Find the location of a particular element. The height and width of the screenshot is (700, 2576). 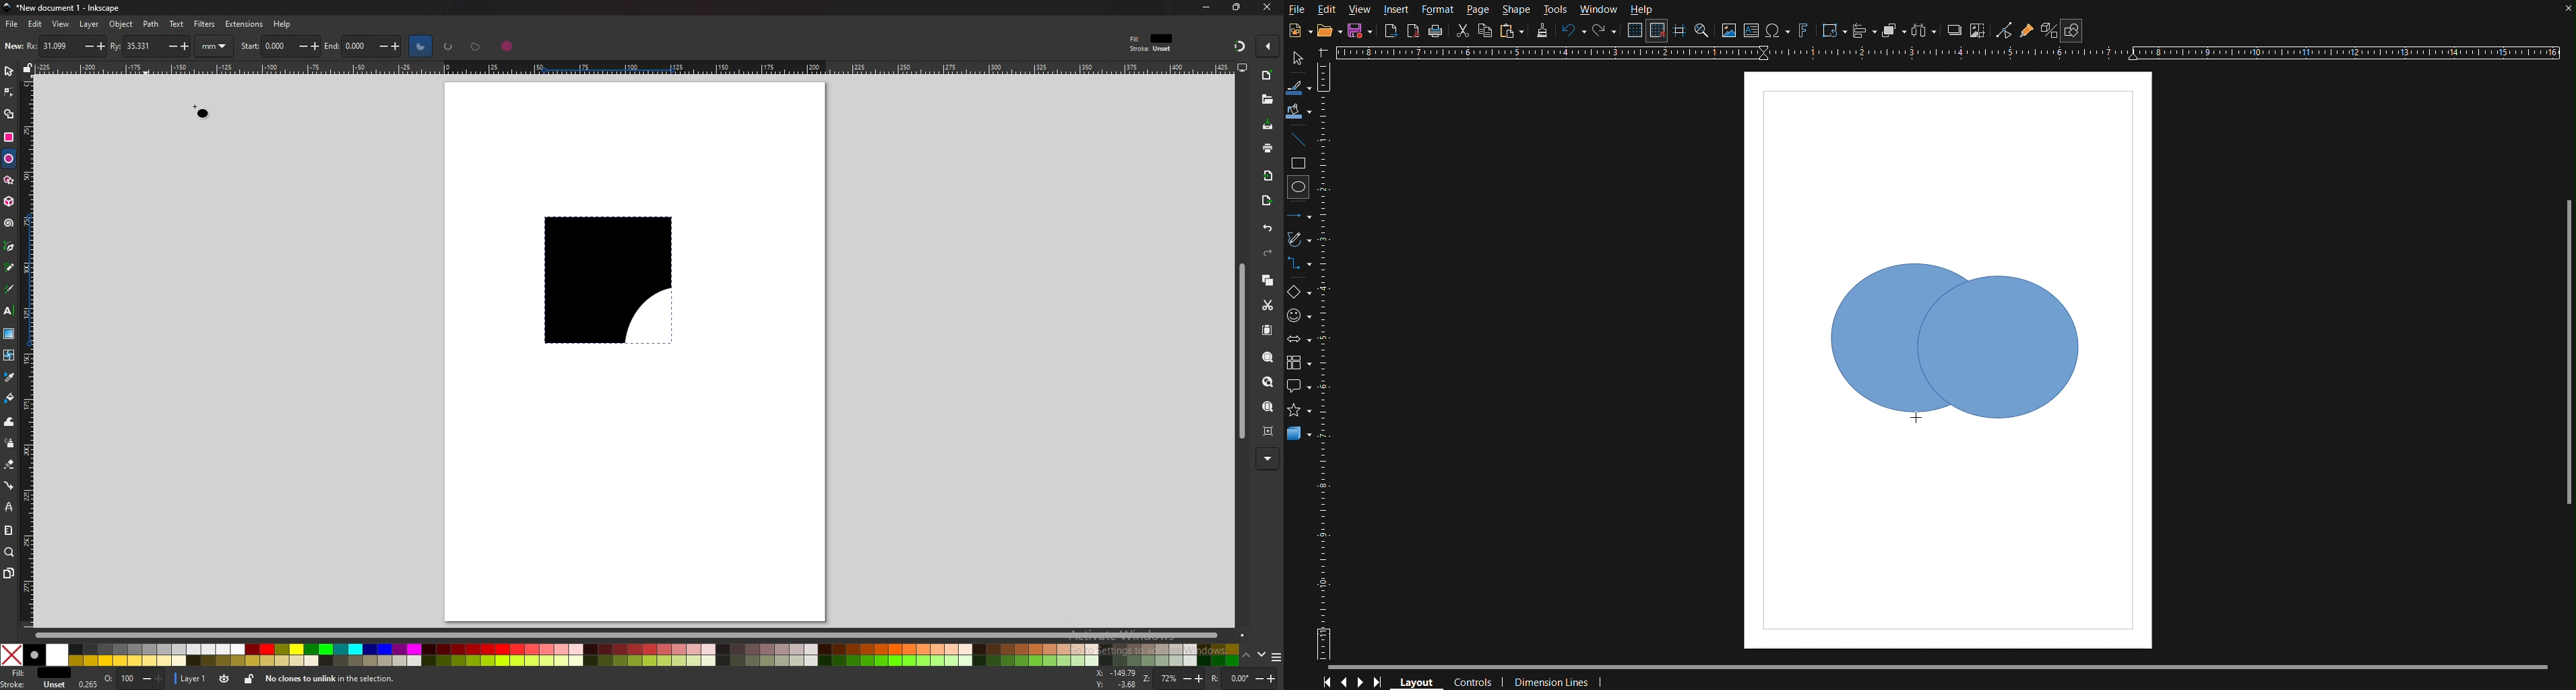

stroke is located at coordinates (35, 685).